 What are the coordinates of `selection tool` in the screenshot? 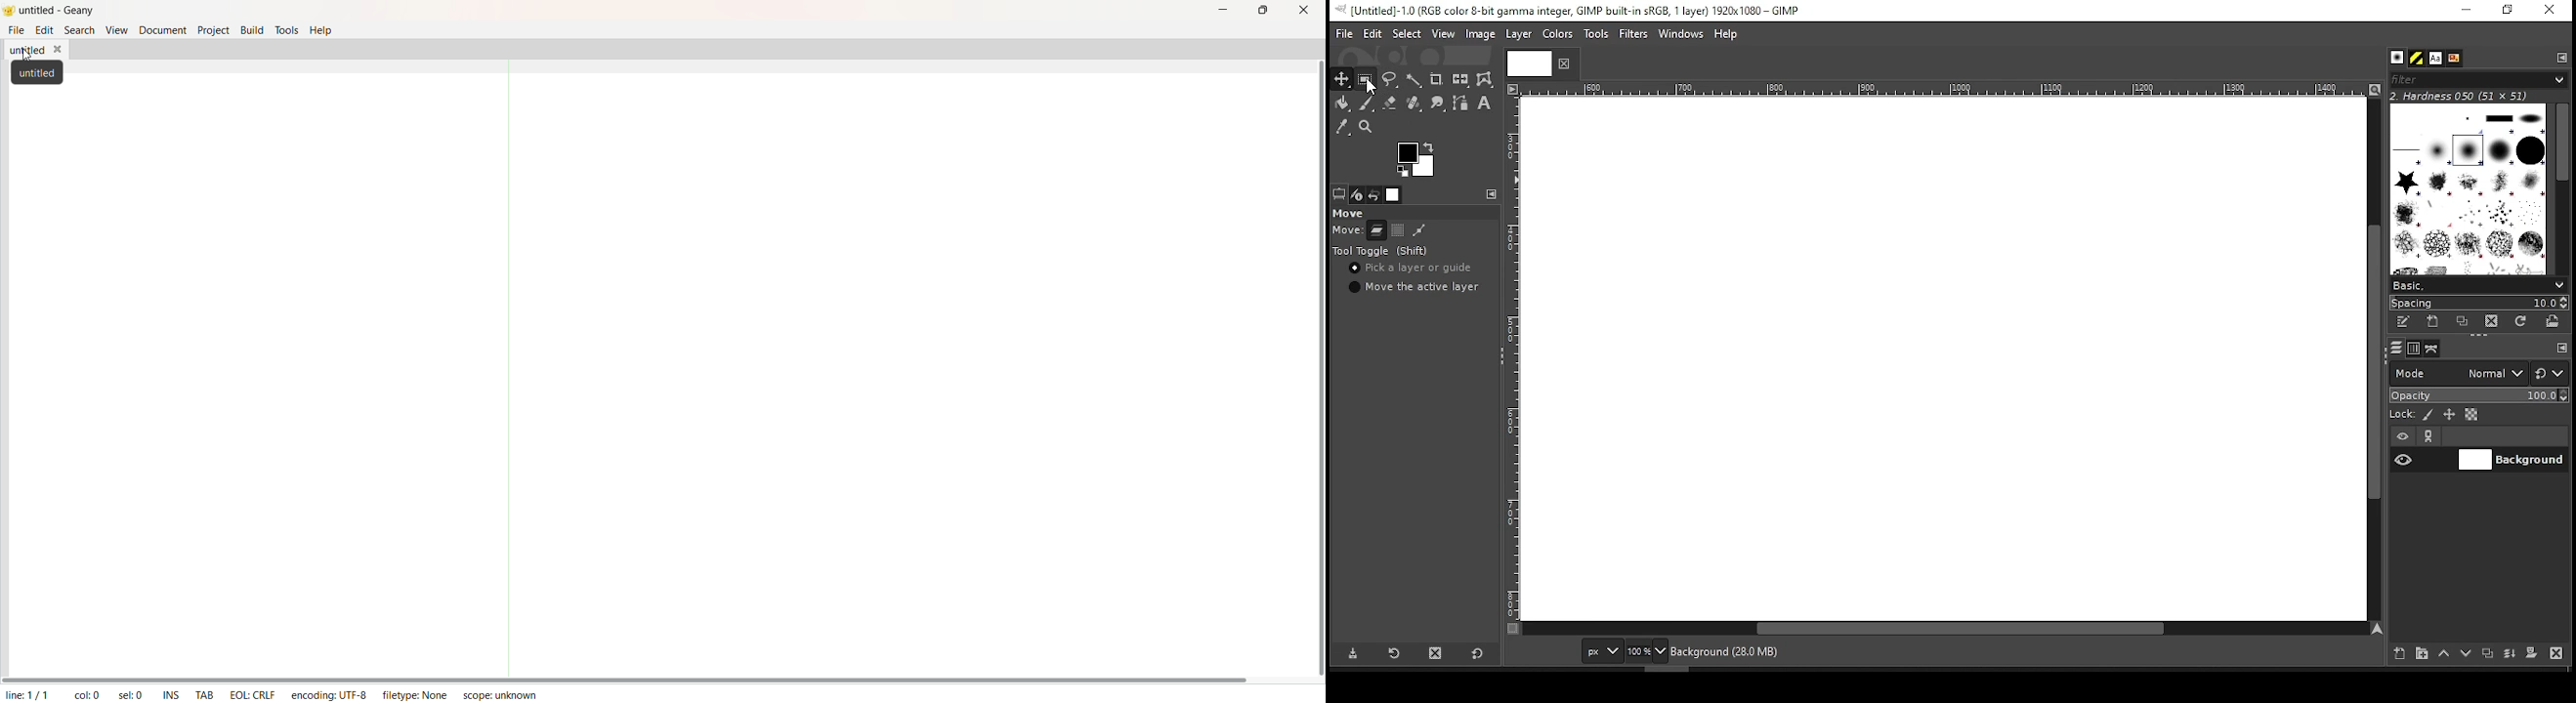 It's located at (1342, 79).